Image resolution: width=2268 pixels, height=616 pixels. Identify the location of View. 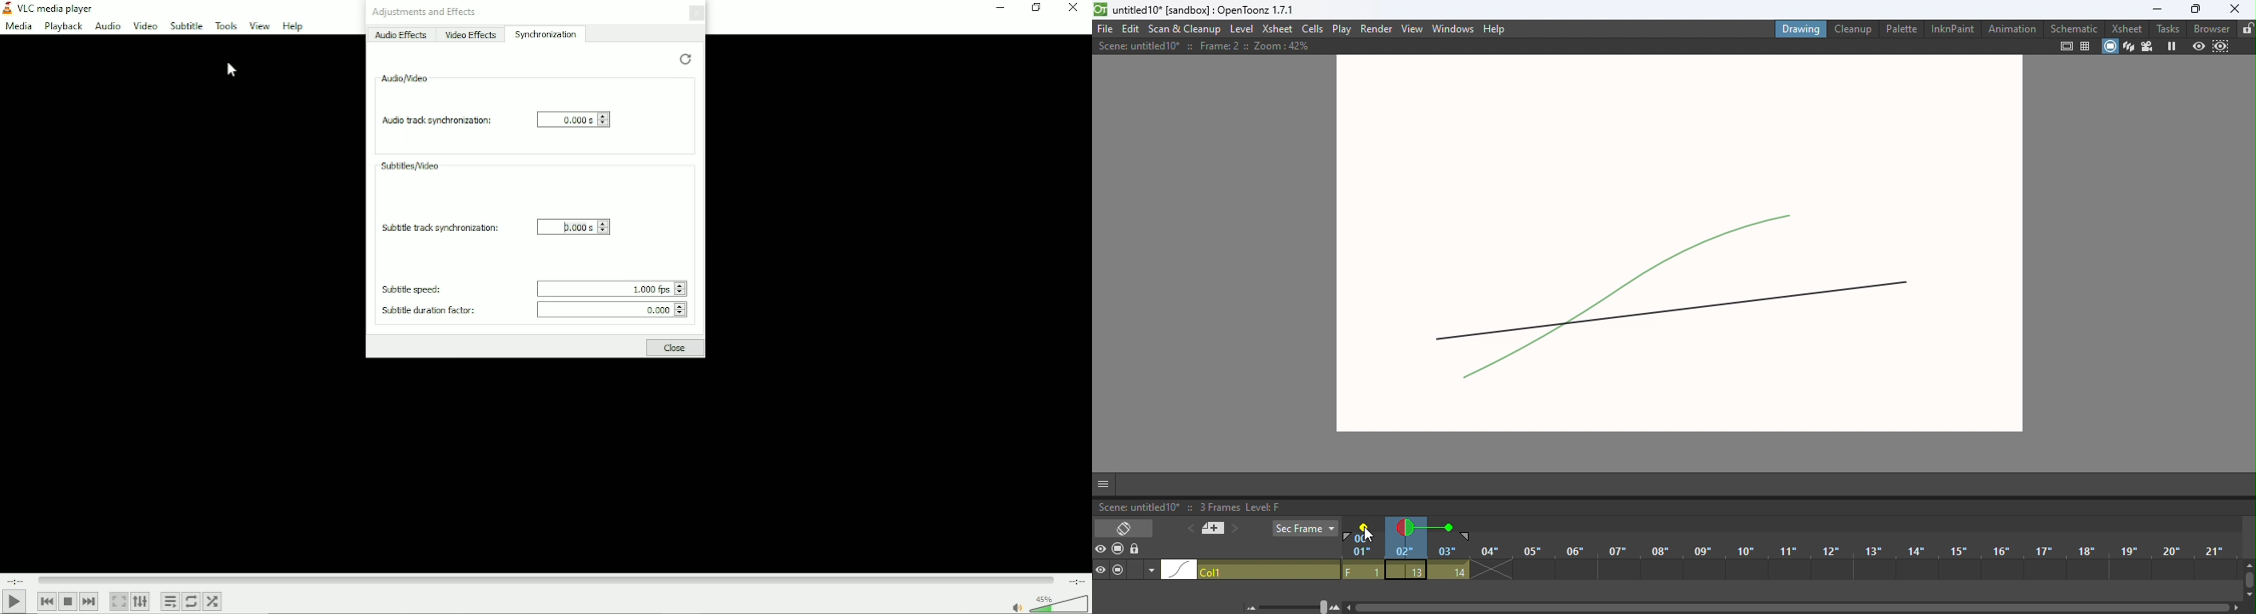
(261, 26).